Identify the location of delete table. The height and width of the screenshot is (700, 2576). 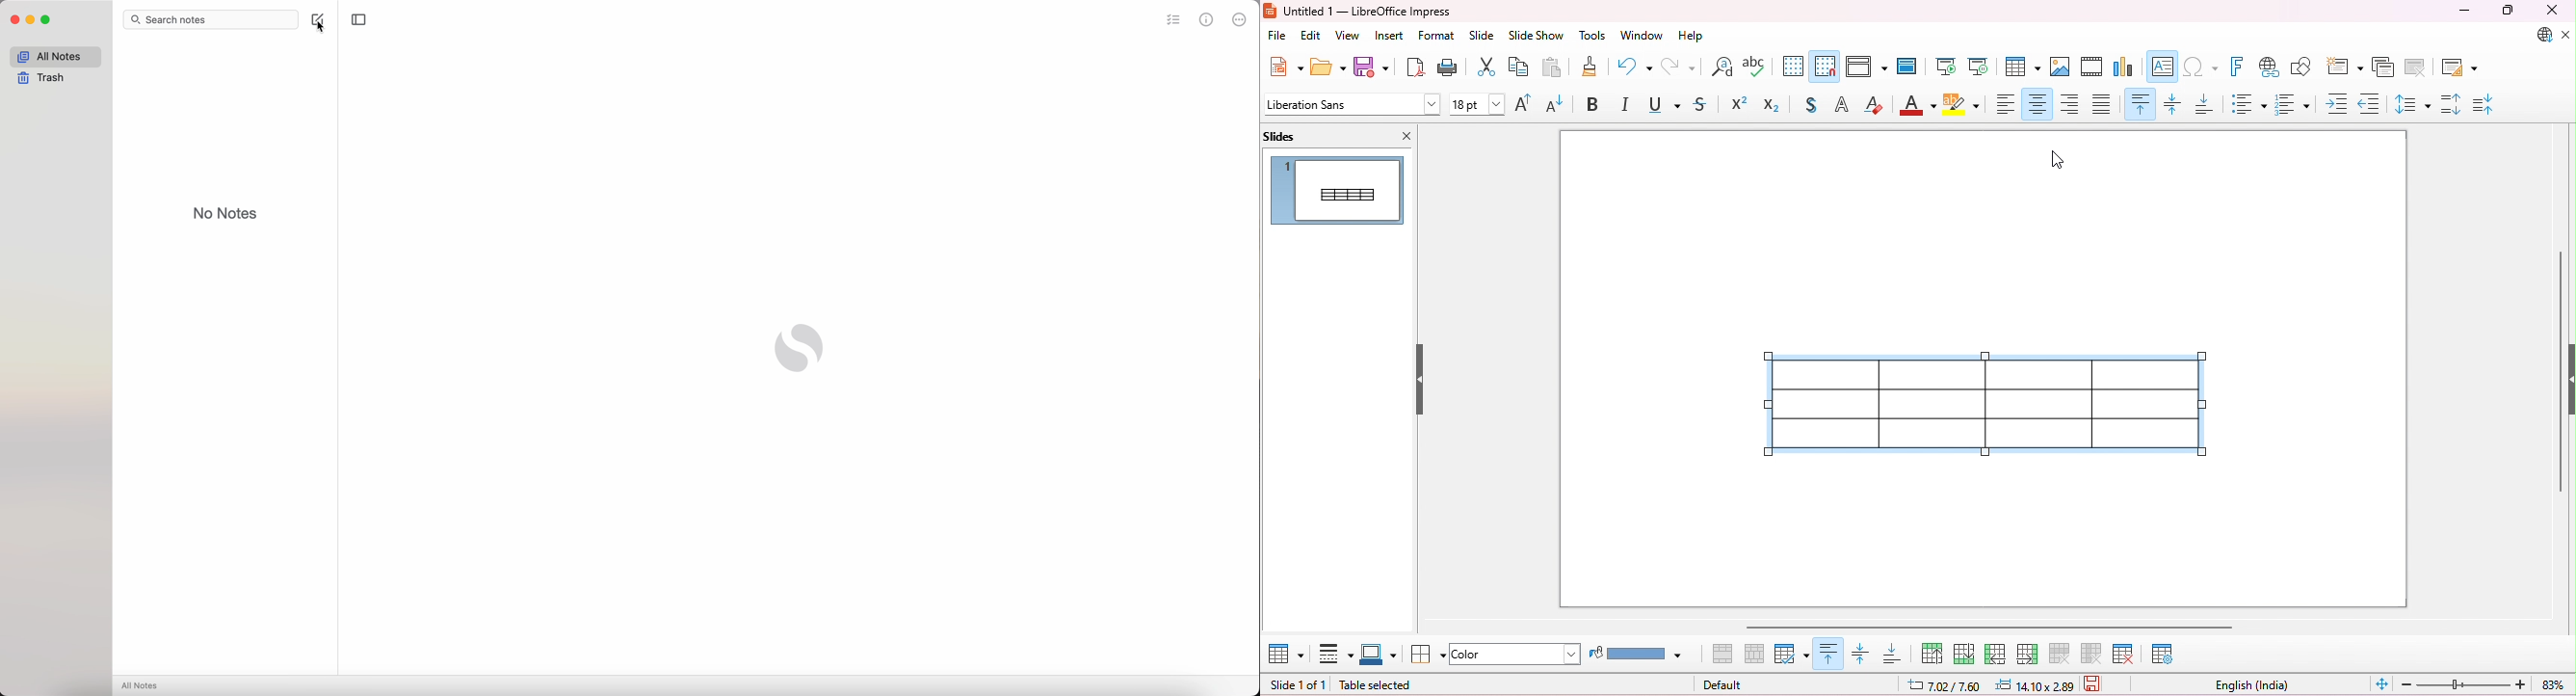
(2125, 654).